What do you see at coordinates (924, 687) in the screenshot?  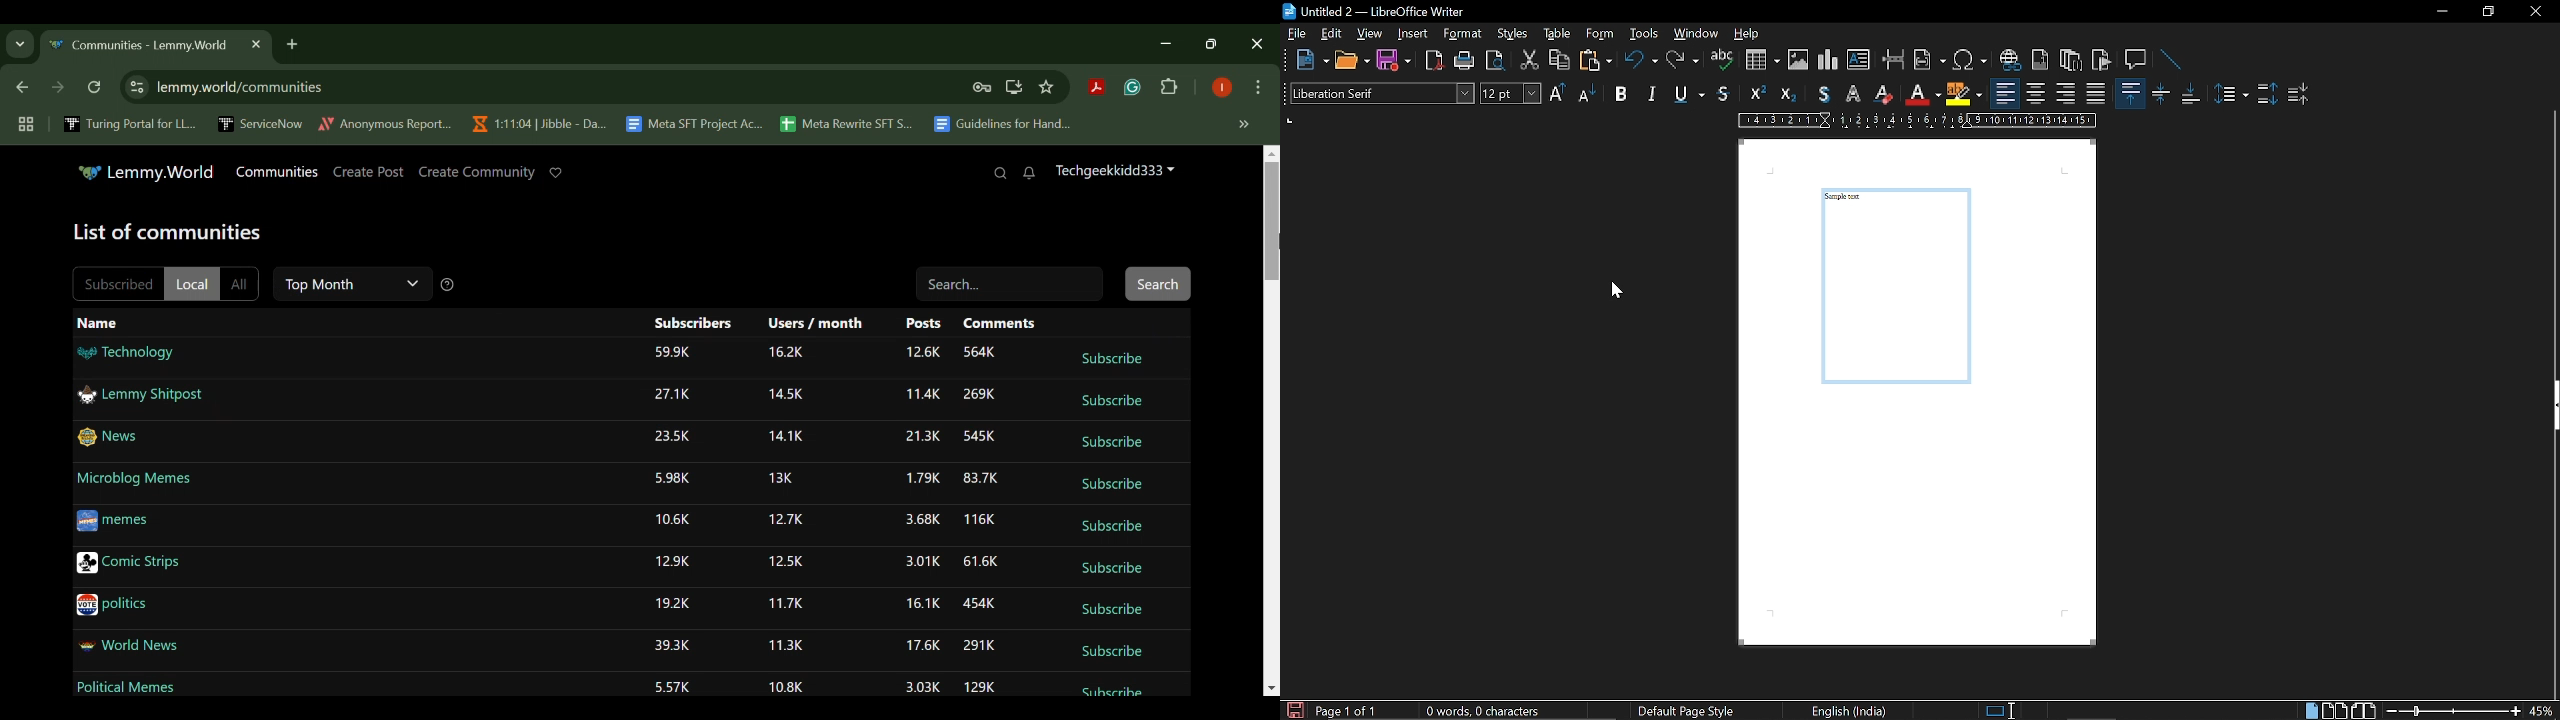 I see `3.03K` at bounding box center [924, 687].